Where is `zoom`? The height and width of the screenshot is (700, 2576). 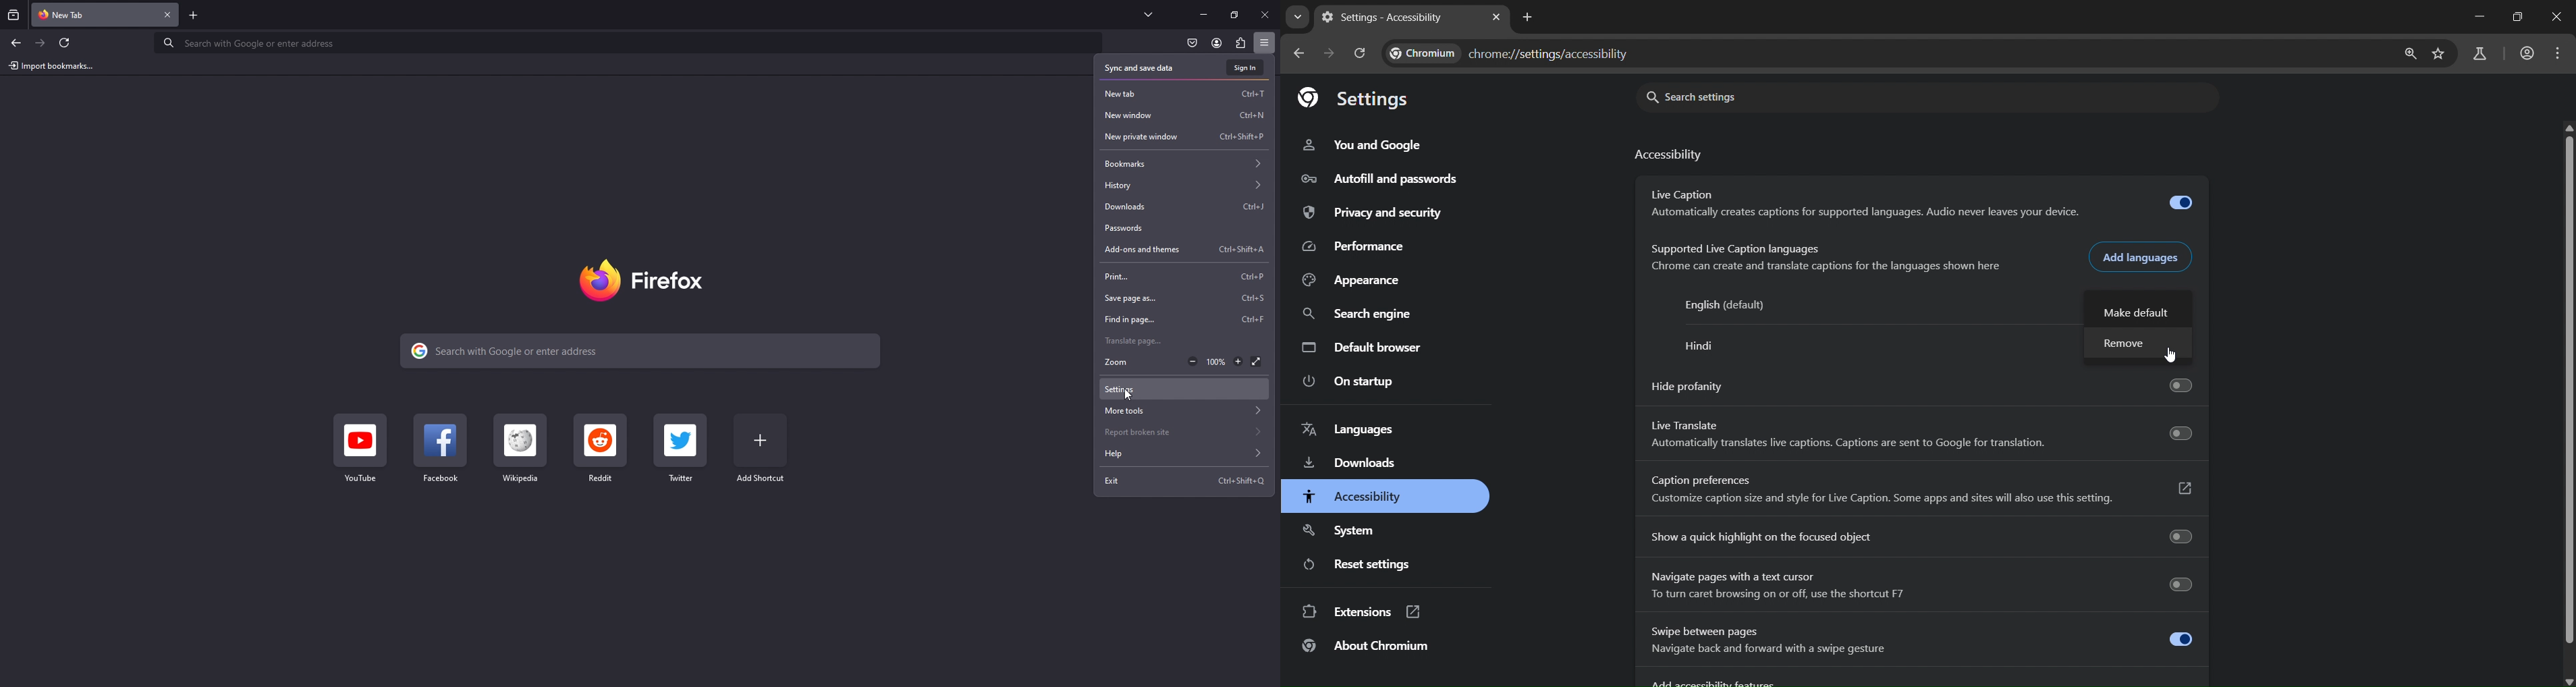
zoom is located at coordinates (1215, 363).